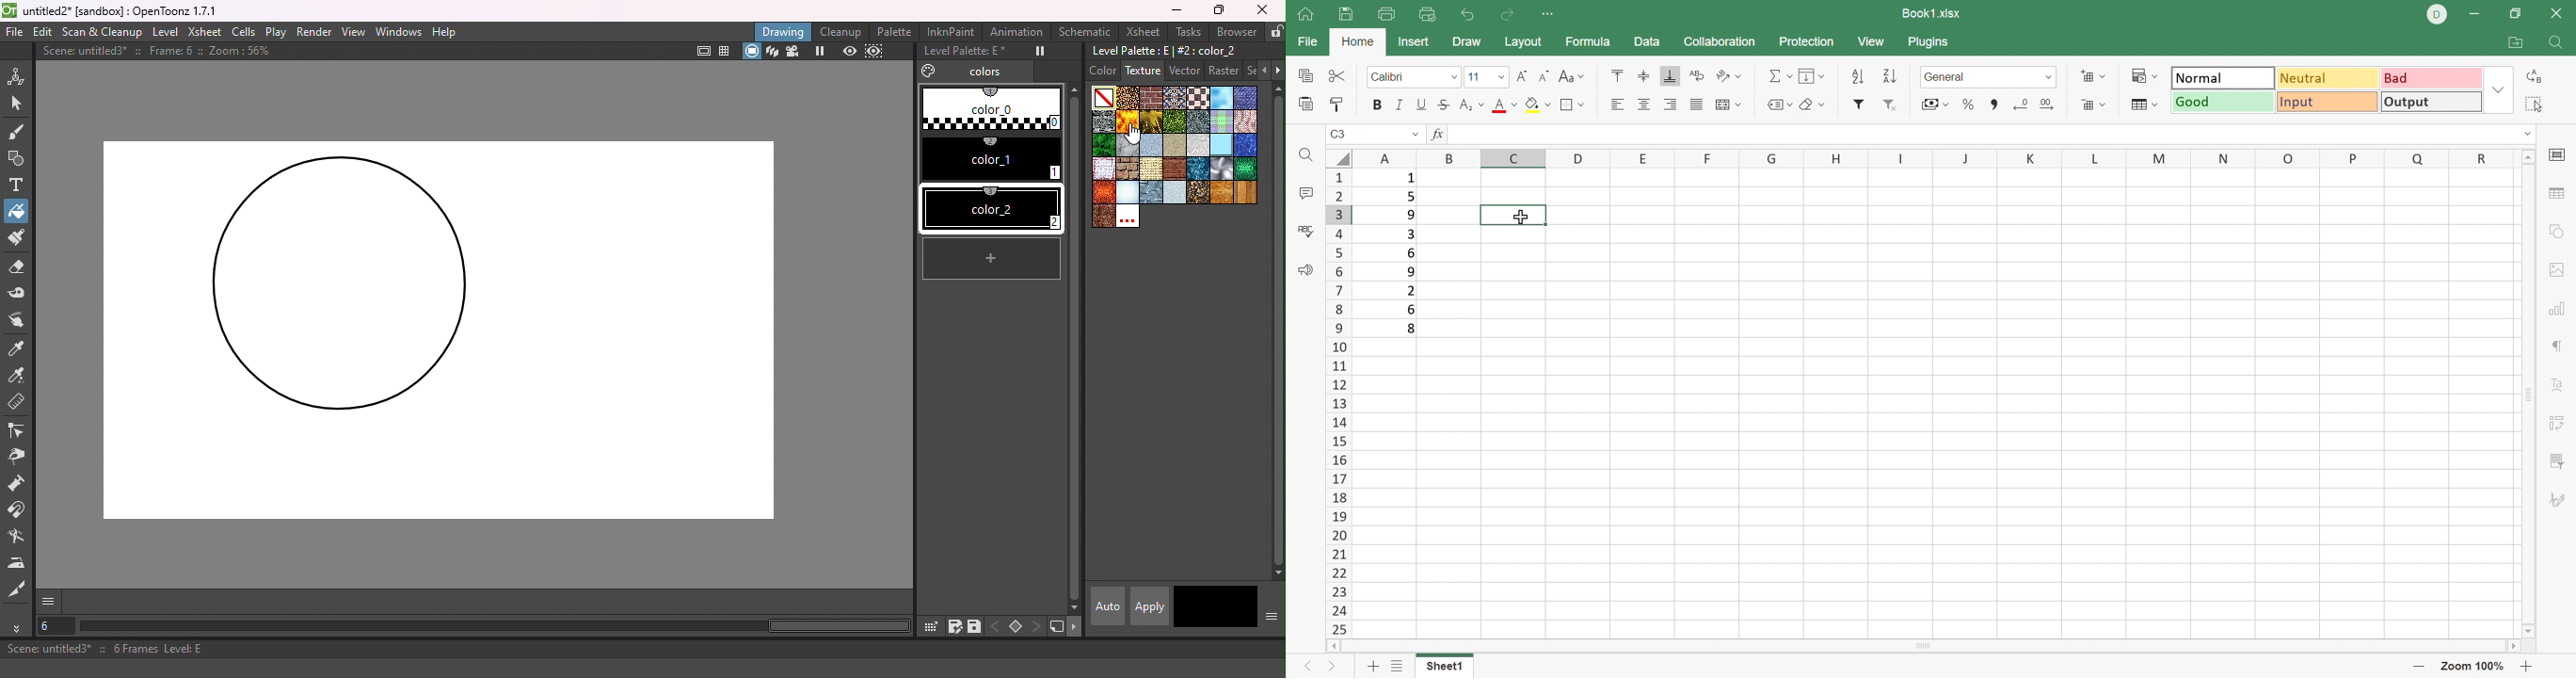  What do you see at coordinates (1805, 40) in the screenshot?
I see `Protection` at bounding box center [1805, 40].